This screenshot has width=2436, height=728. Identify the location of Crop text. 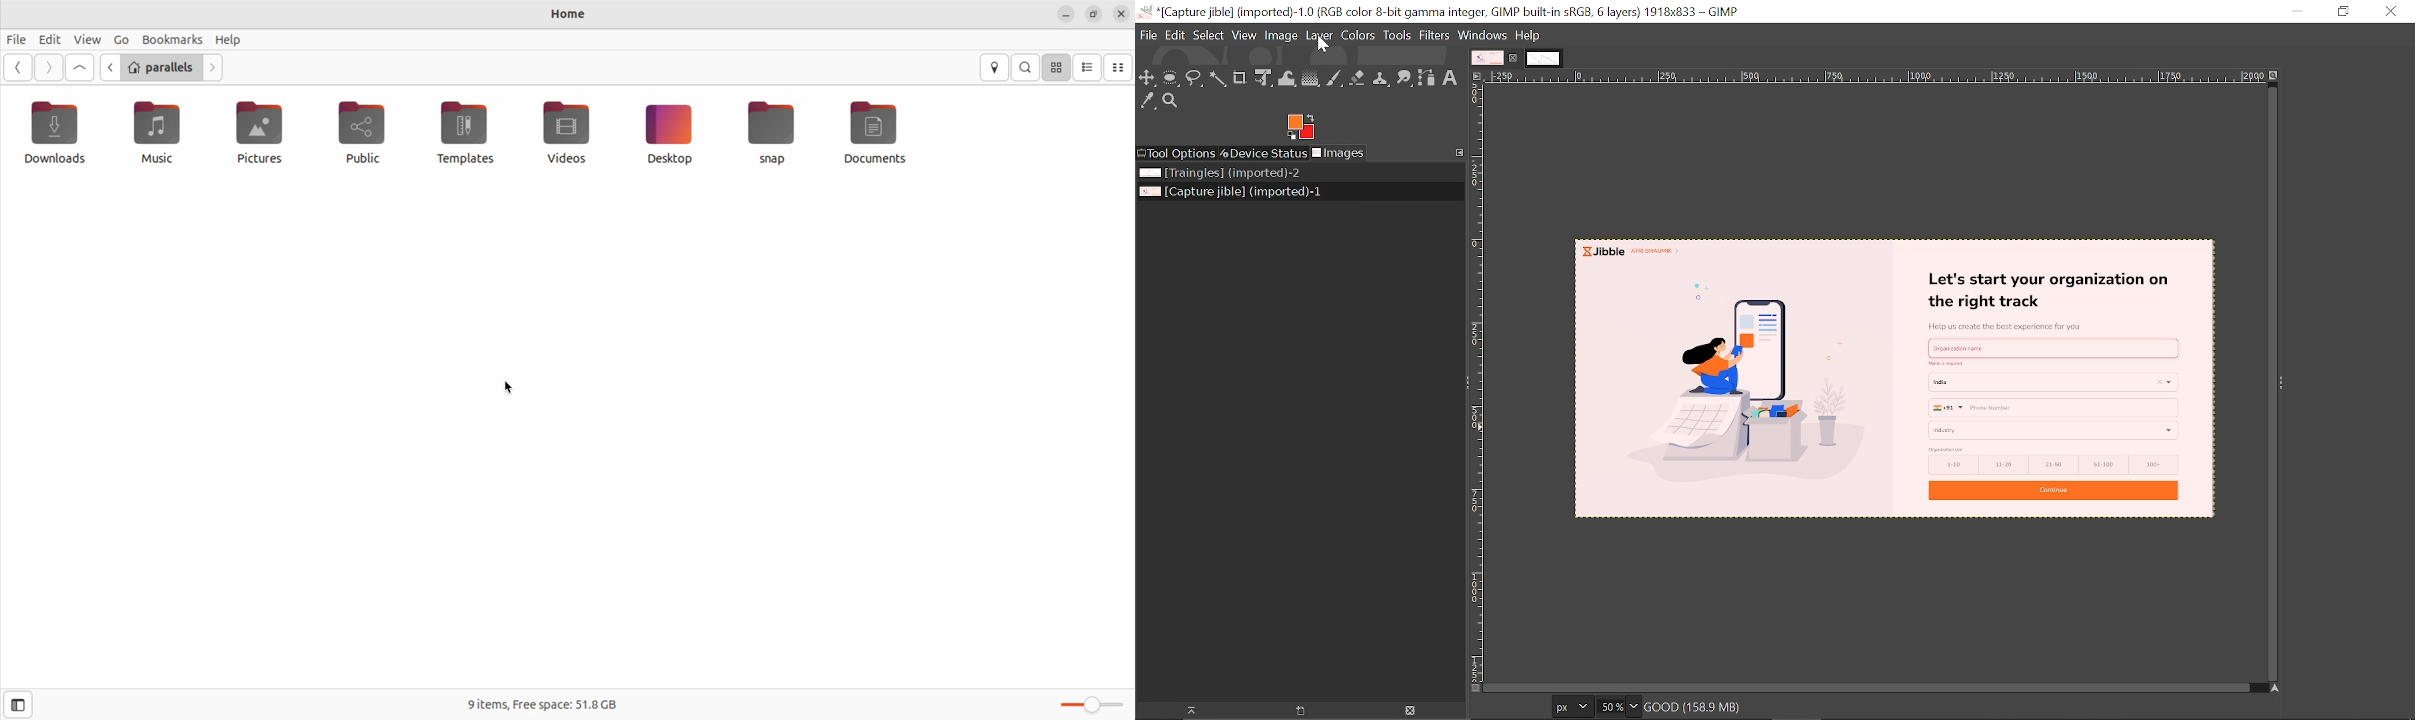
(1240, 77).